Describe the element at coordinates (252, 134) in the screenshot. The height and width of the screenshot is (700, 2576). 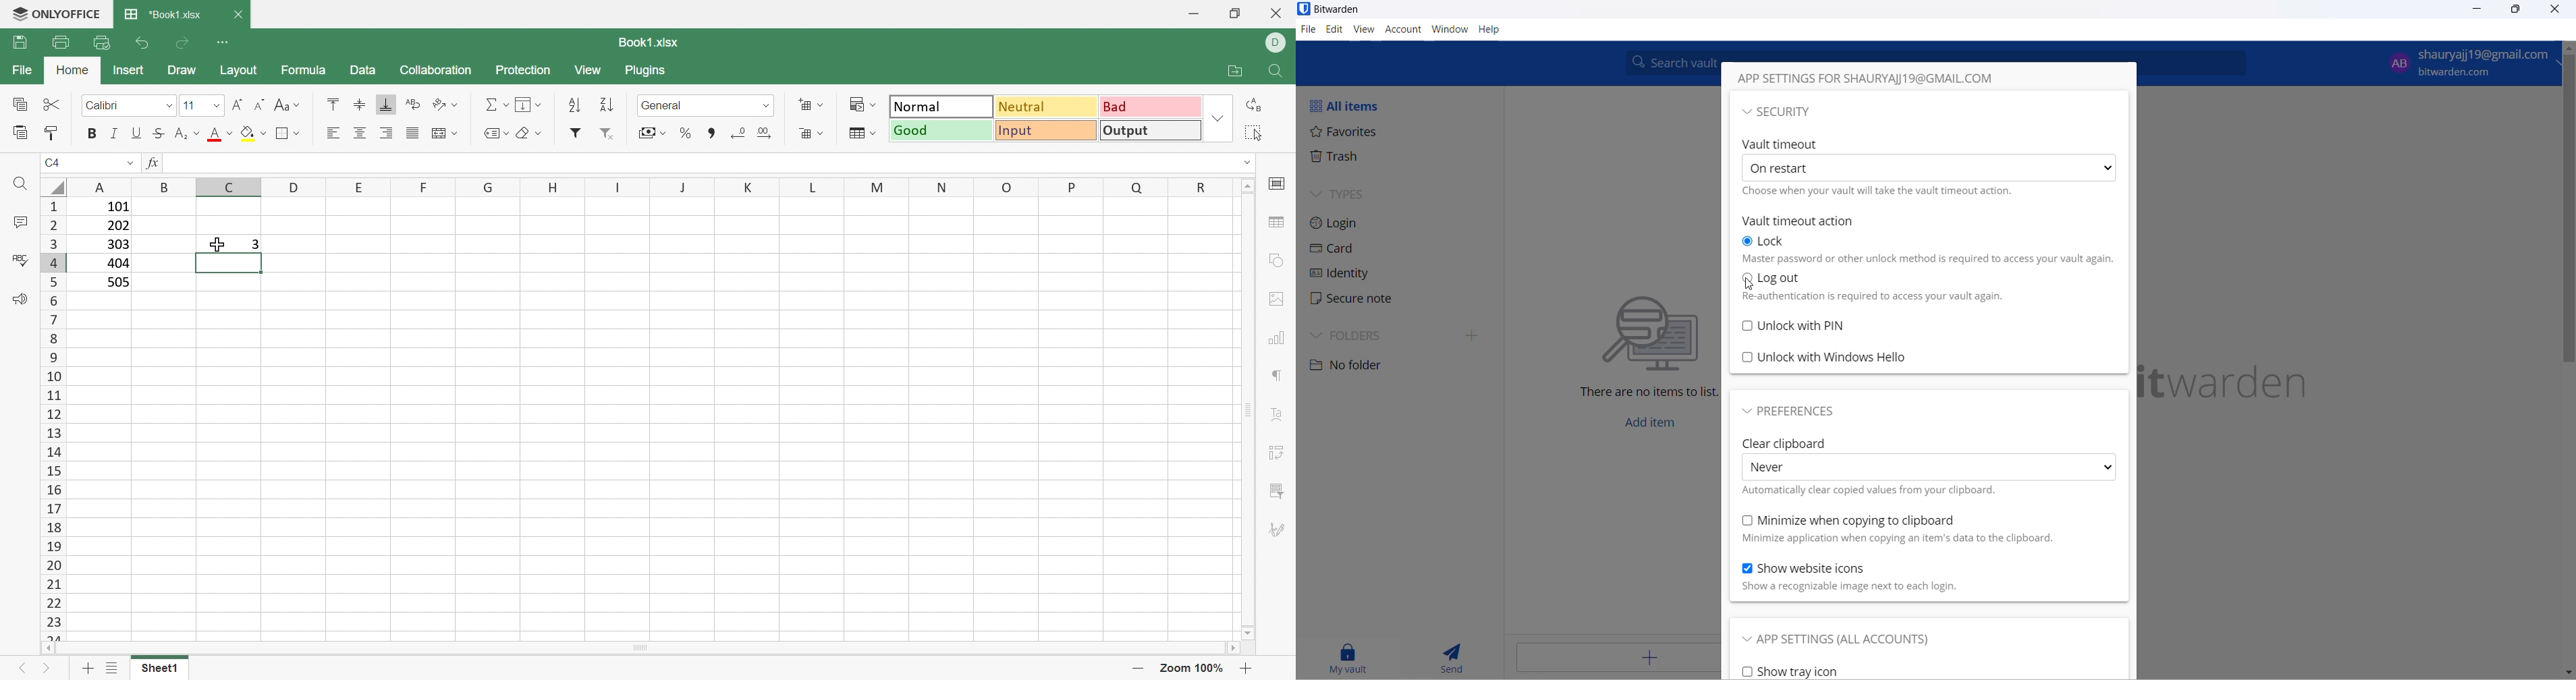
I see `Fill` at that location.